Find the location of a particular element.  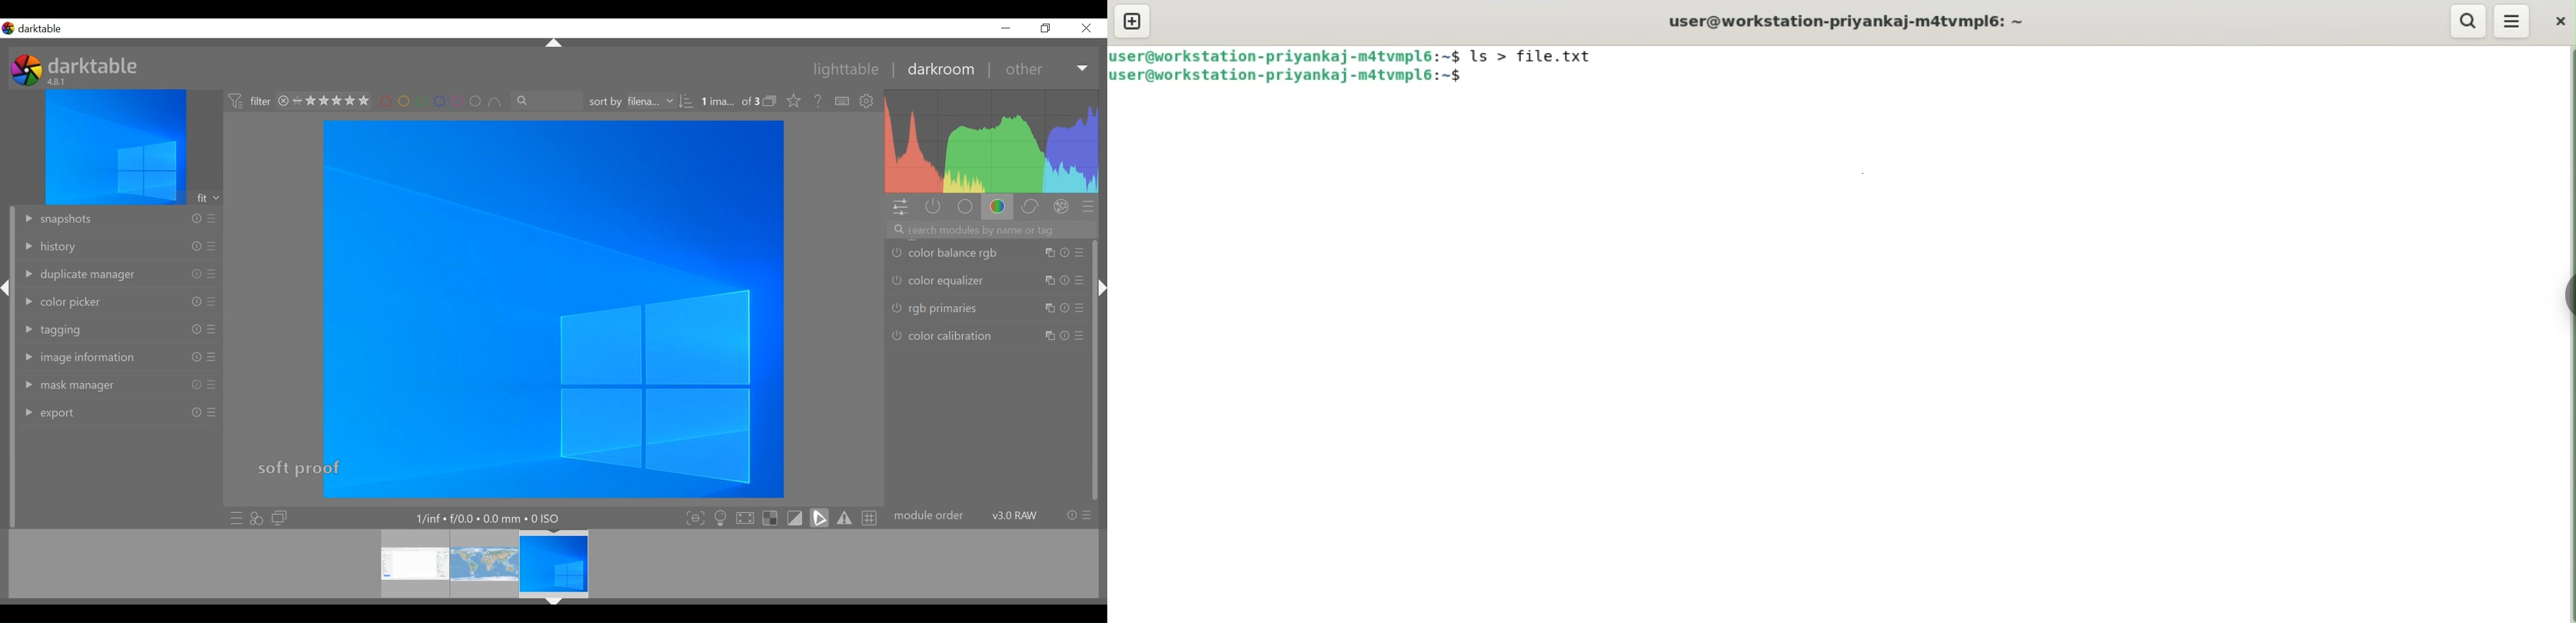

tagging is located at coordinates (54, 330).